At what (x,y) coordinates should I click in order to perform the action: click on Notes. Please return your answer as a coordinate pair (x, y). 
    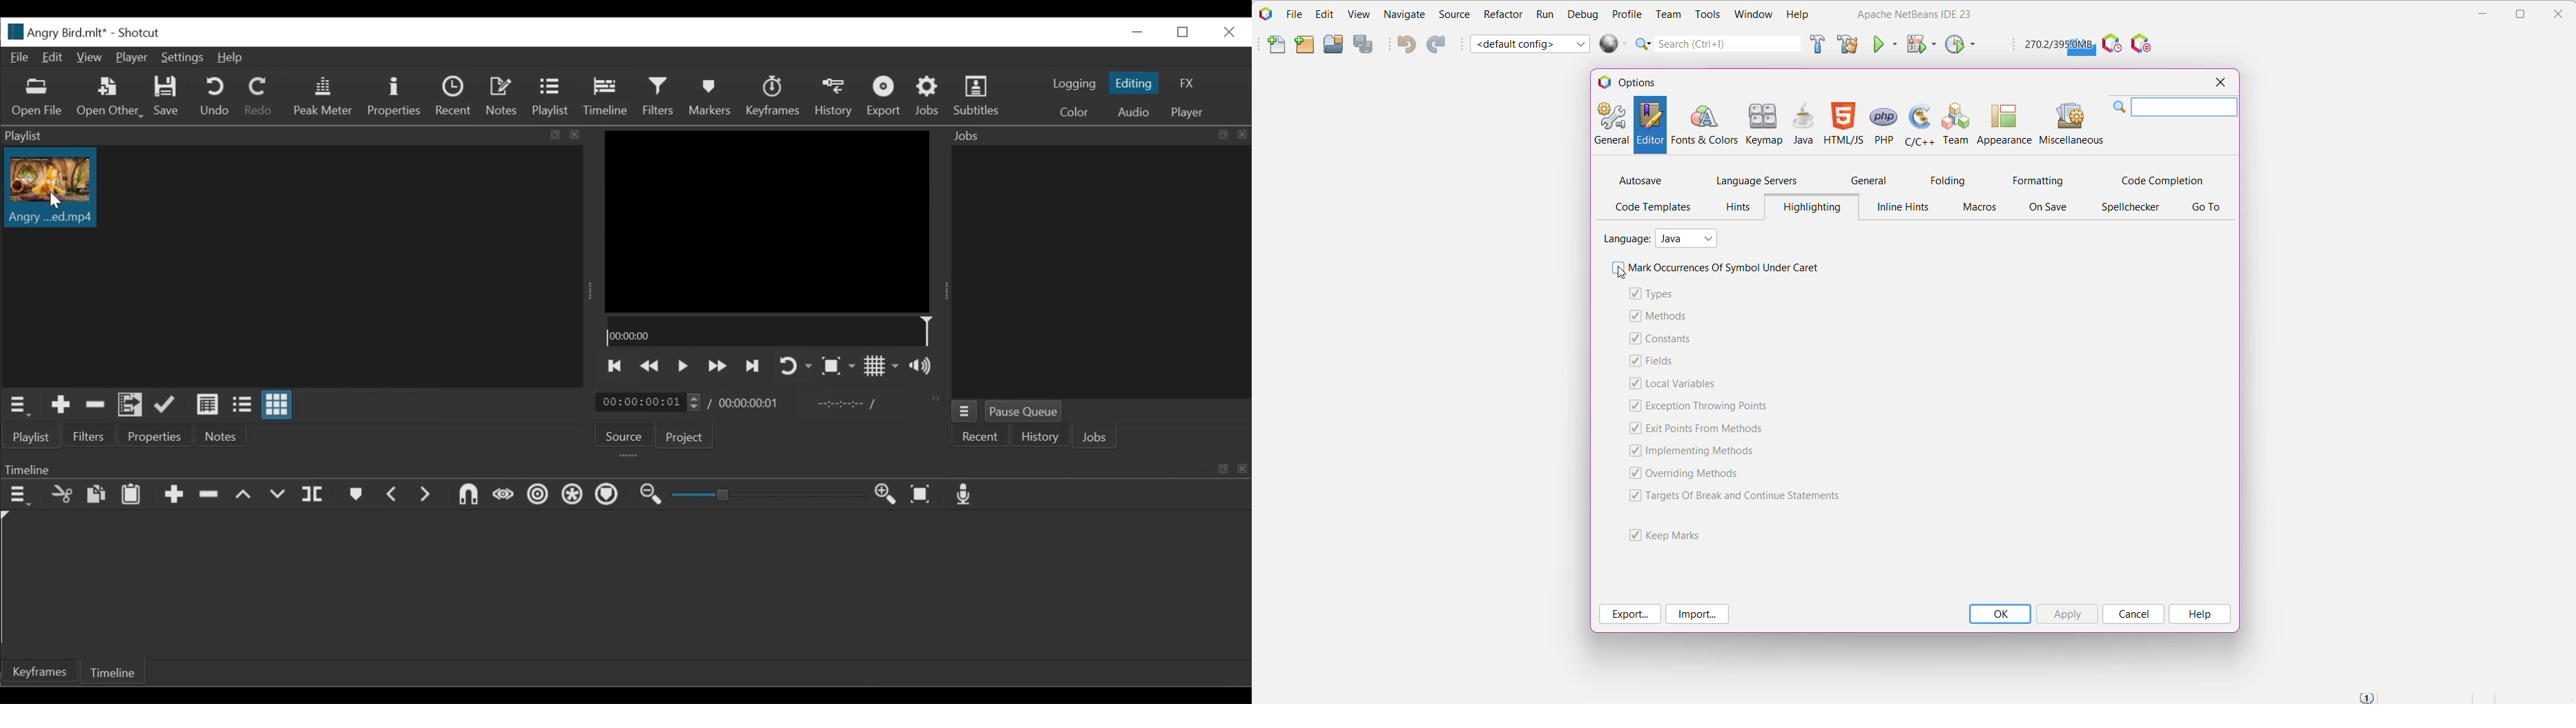
    Looking at the image, I should click on (224, 436).